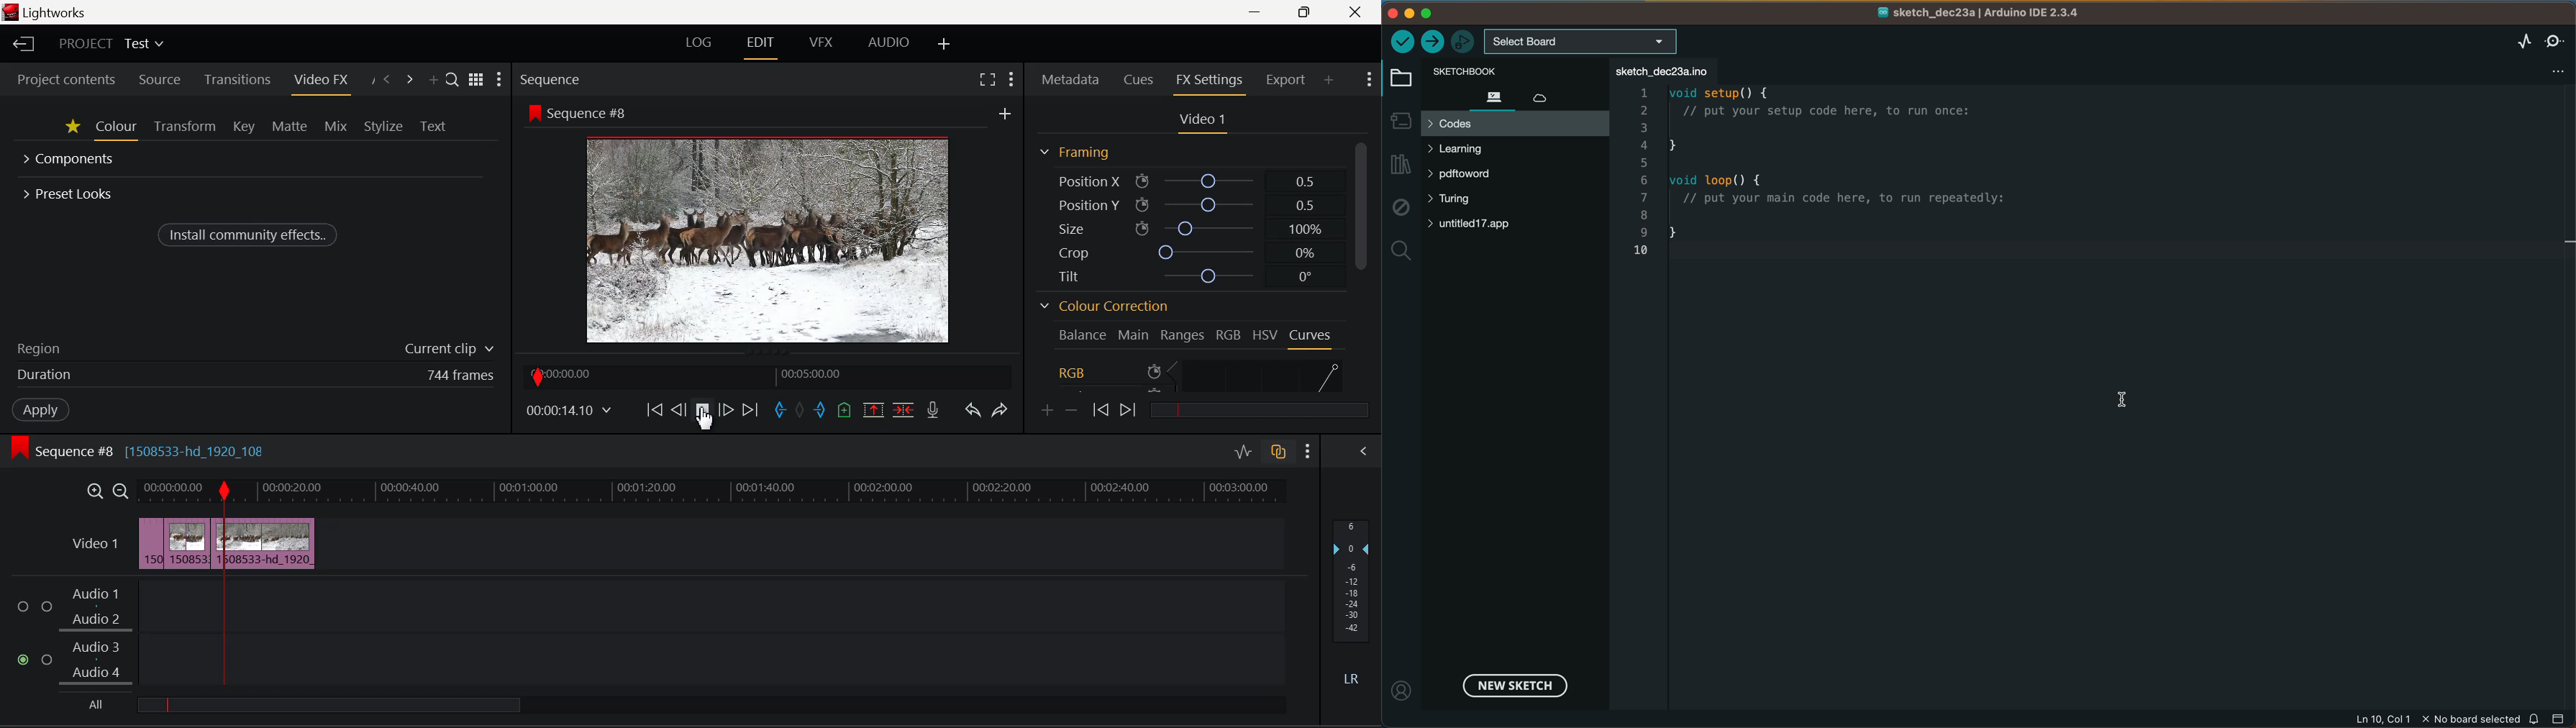  I want to click on Sequence Editing Section, so click(141, 451).